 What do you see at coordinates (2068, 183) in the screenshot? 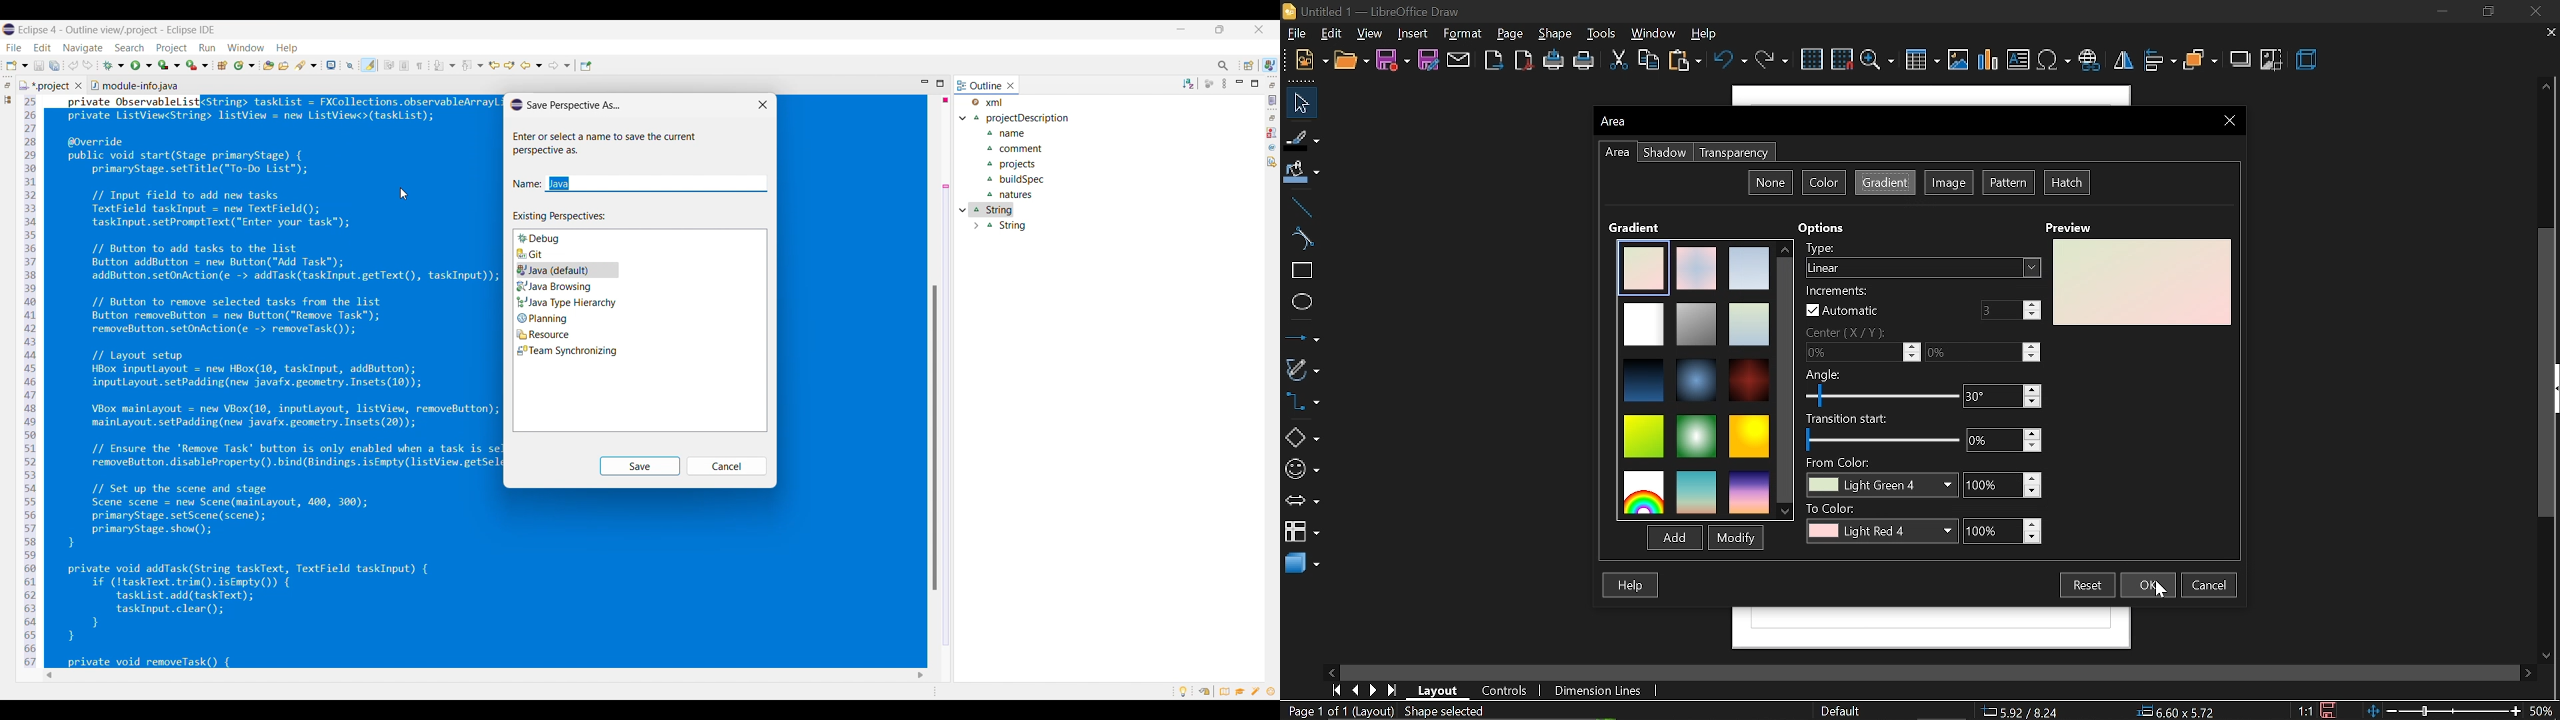
I see `hatch` at bounding box center [2068, 183].